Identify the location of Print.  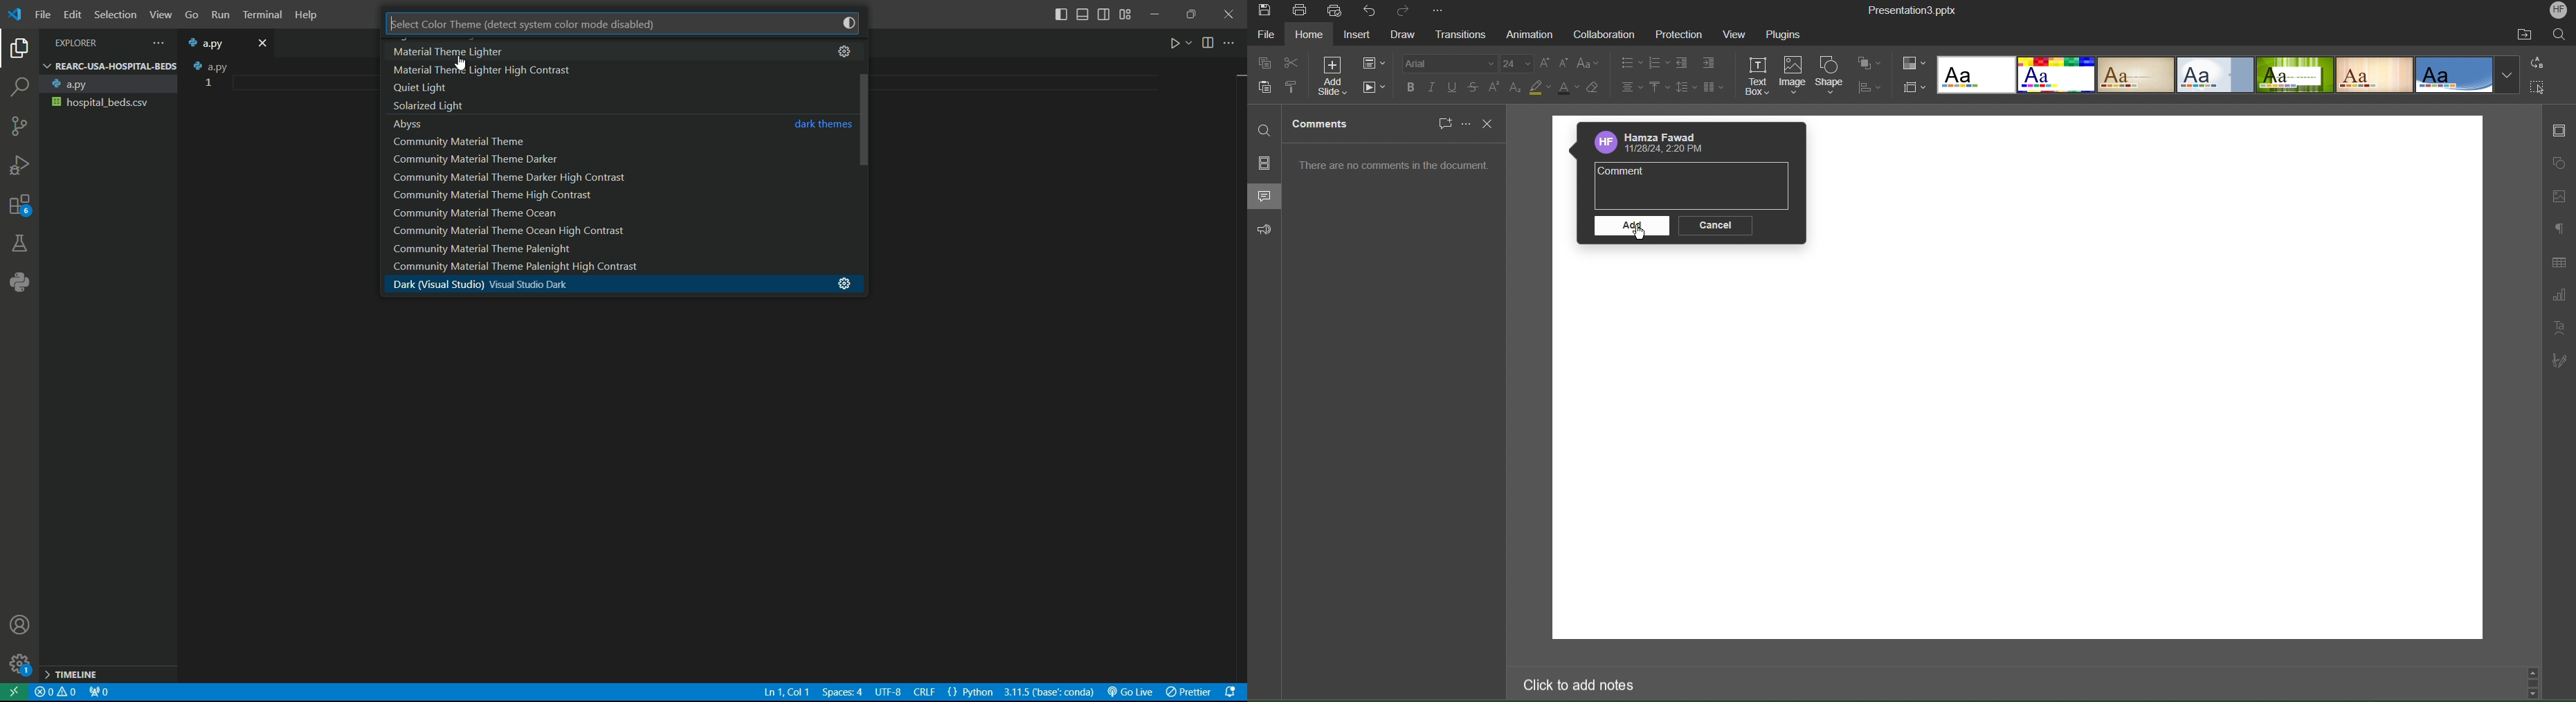
(1302, 10).